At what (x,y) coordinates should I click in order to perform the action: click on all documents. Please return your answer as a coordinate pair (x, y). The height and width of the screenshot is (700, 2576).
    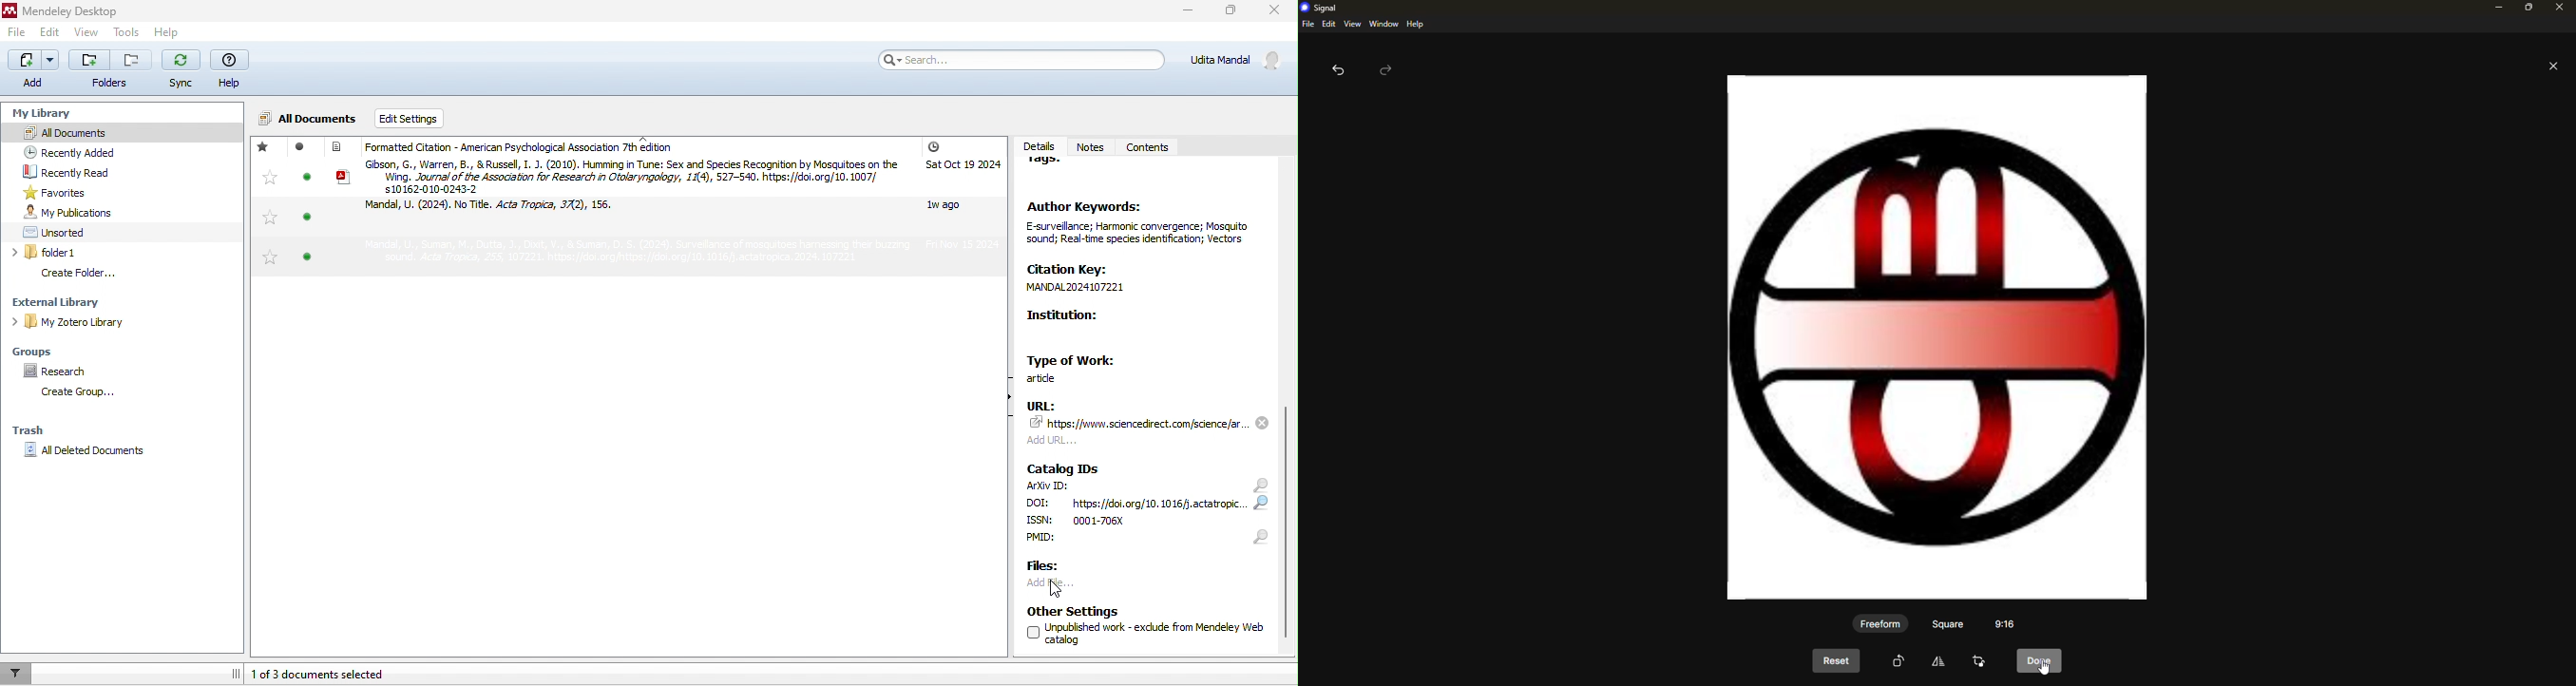
    Looking at the image, I should click on (78, 131).